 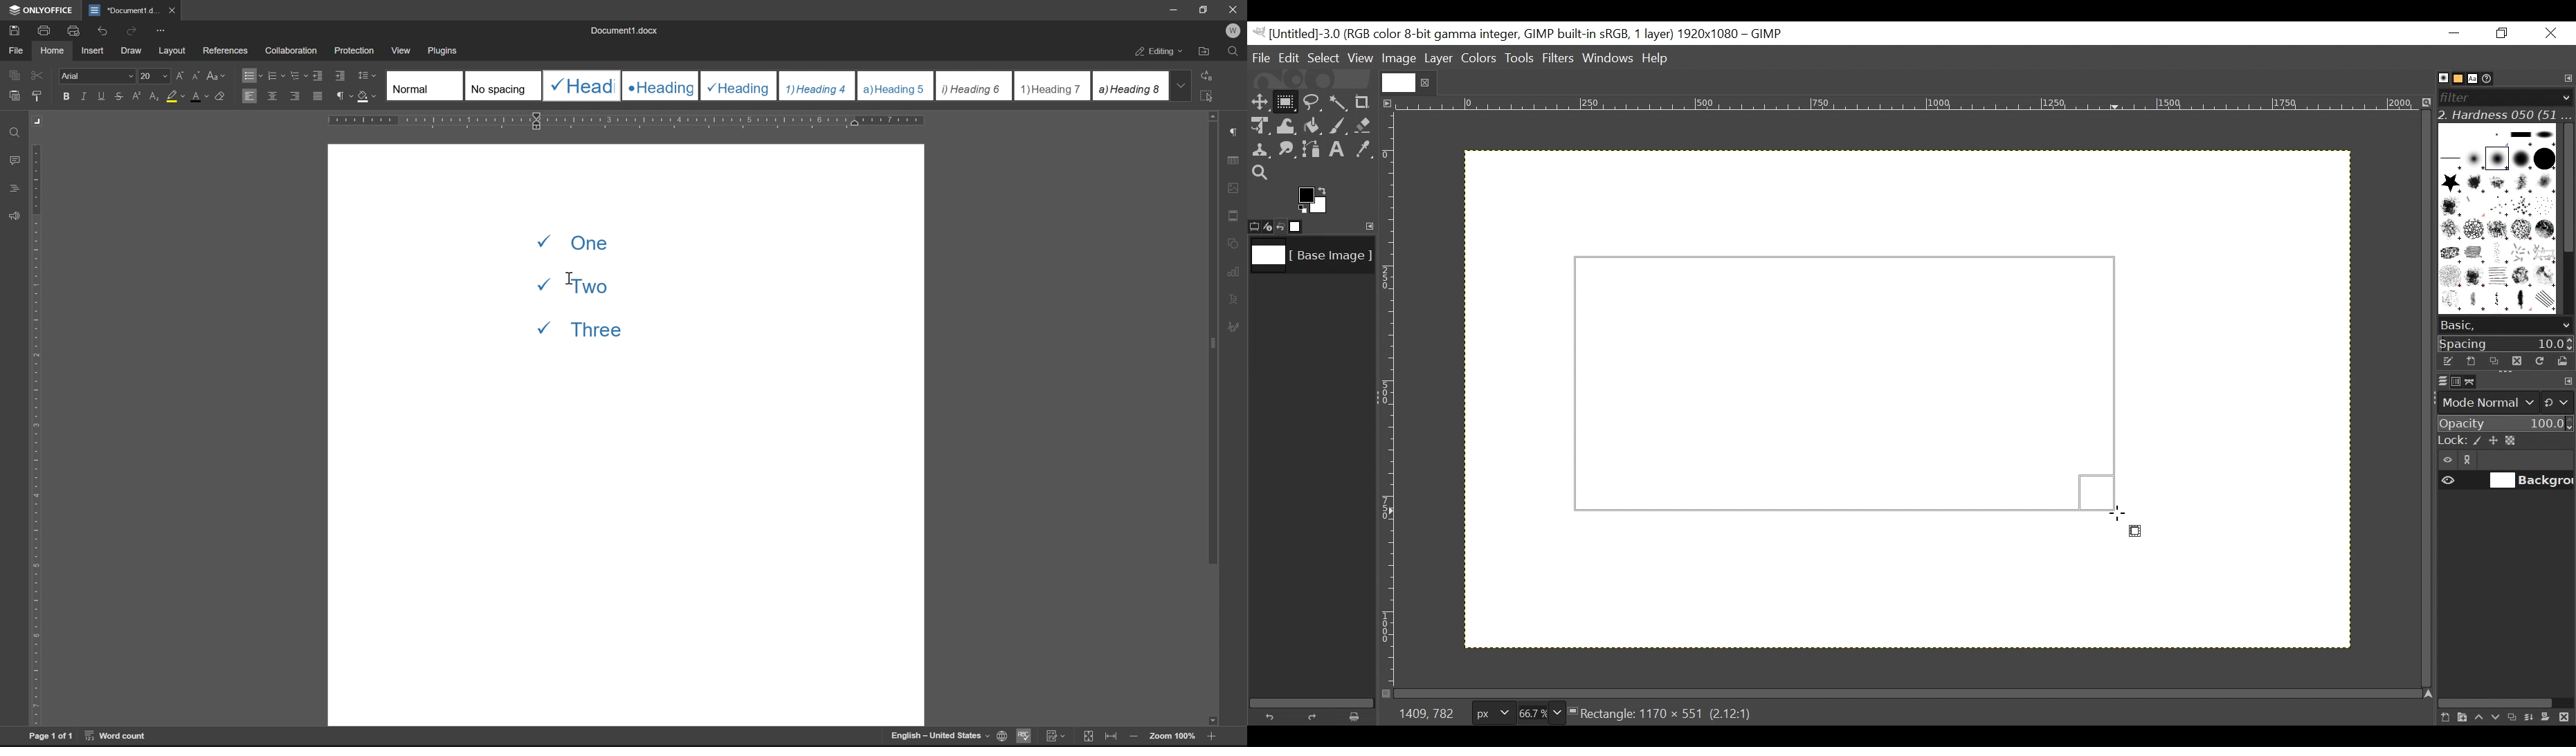 I want to click on customize quick access toolbar, so click(x=160, y=31).